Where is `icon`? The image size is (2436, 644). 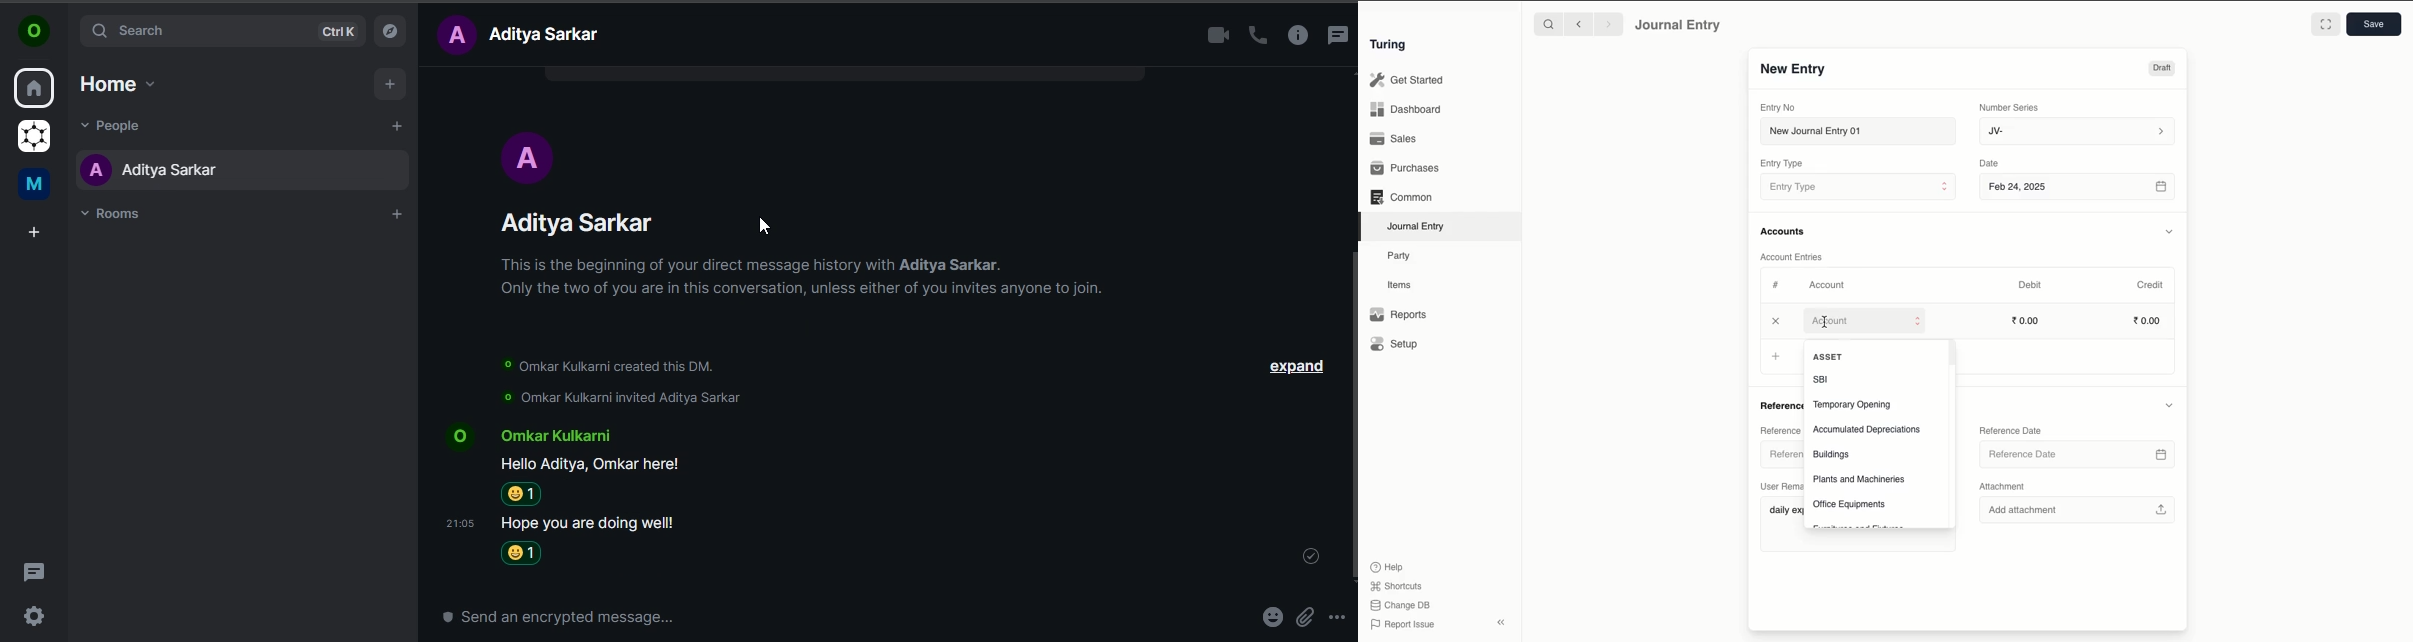 icon is located at coordinates (34, 32).